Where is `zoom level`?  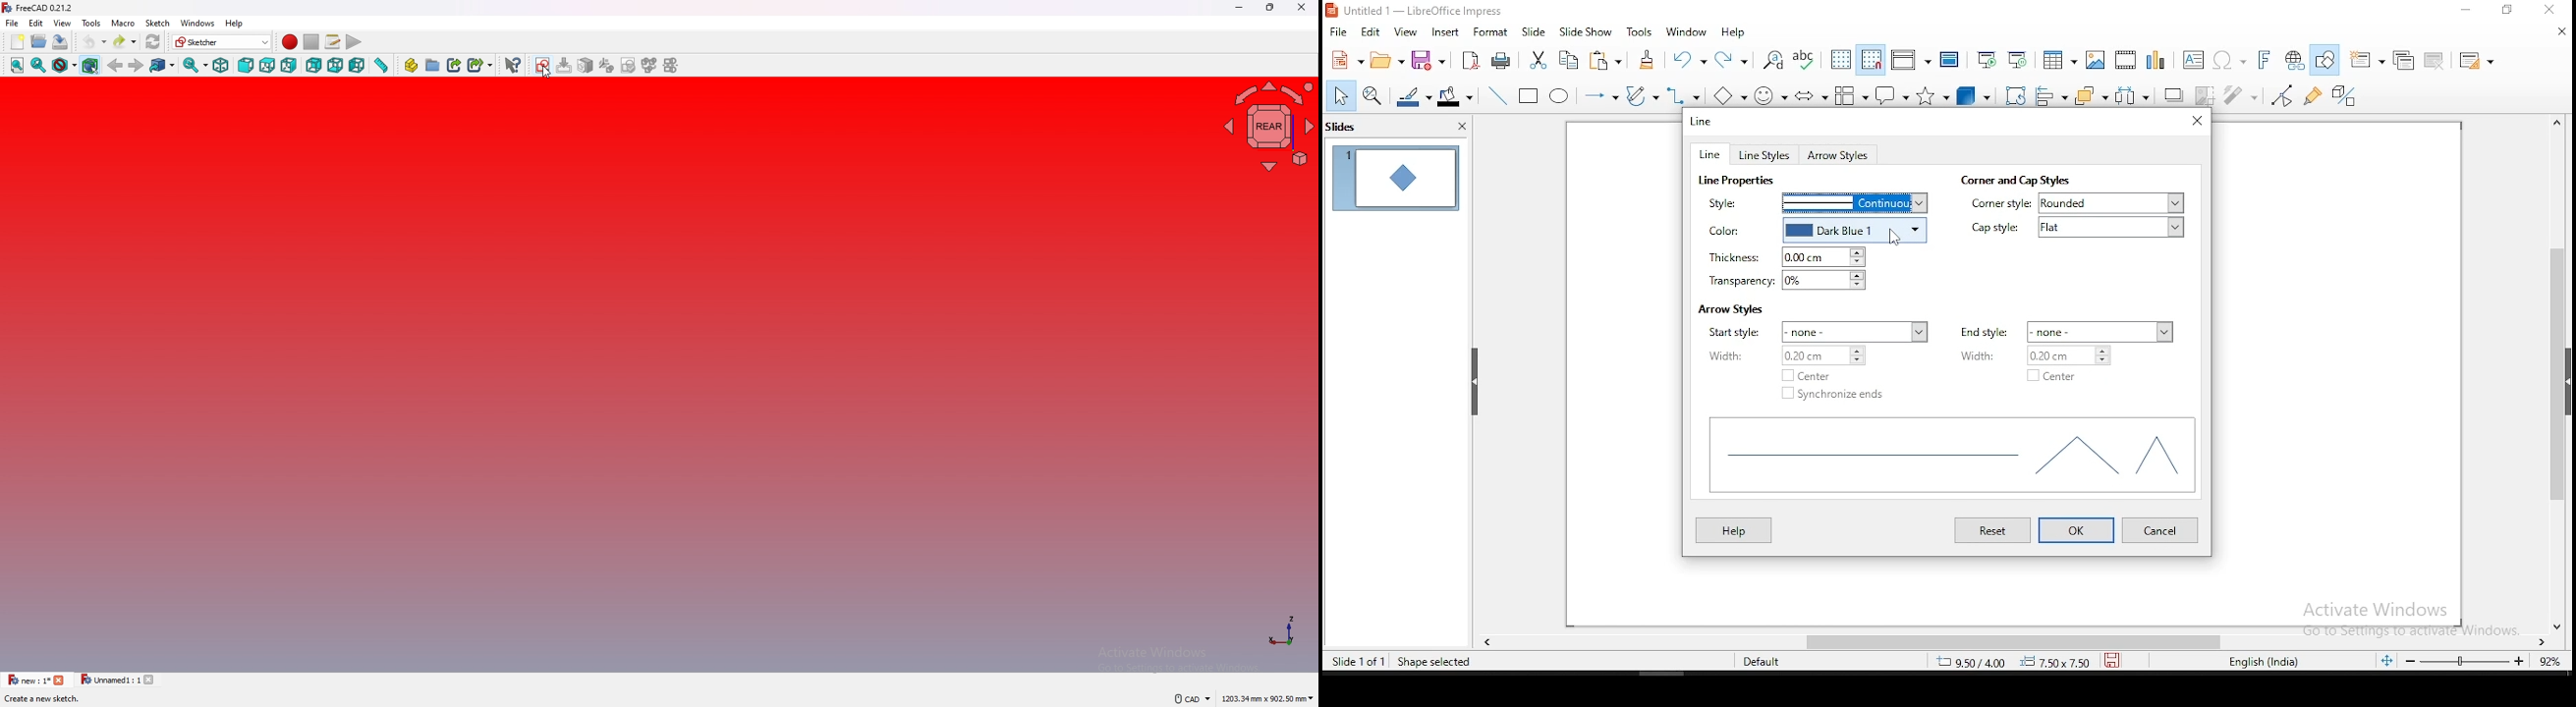
zoom level is located at coordinates (2465, 661).